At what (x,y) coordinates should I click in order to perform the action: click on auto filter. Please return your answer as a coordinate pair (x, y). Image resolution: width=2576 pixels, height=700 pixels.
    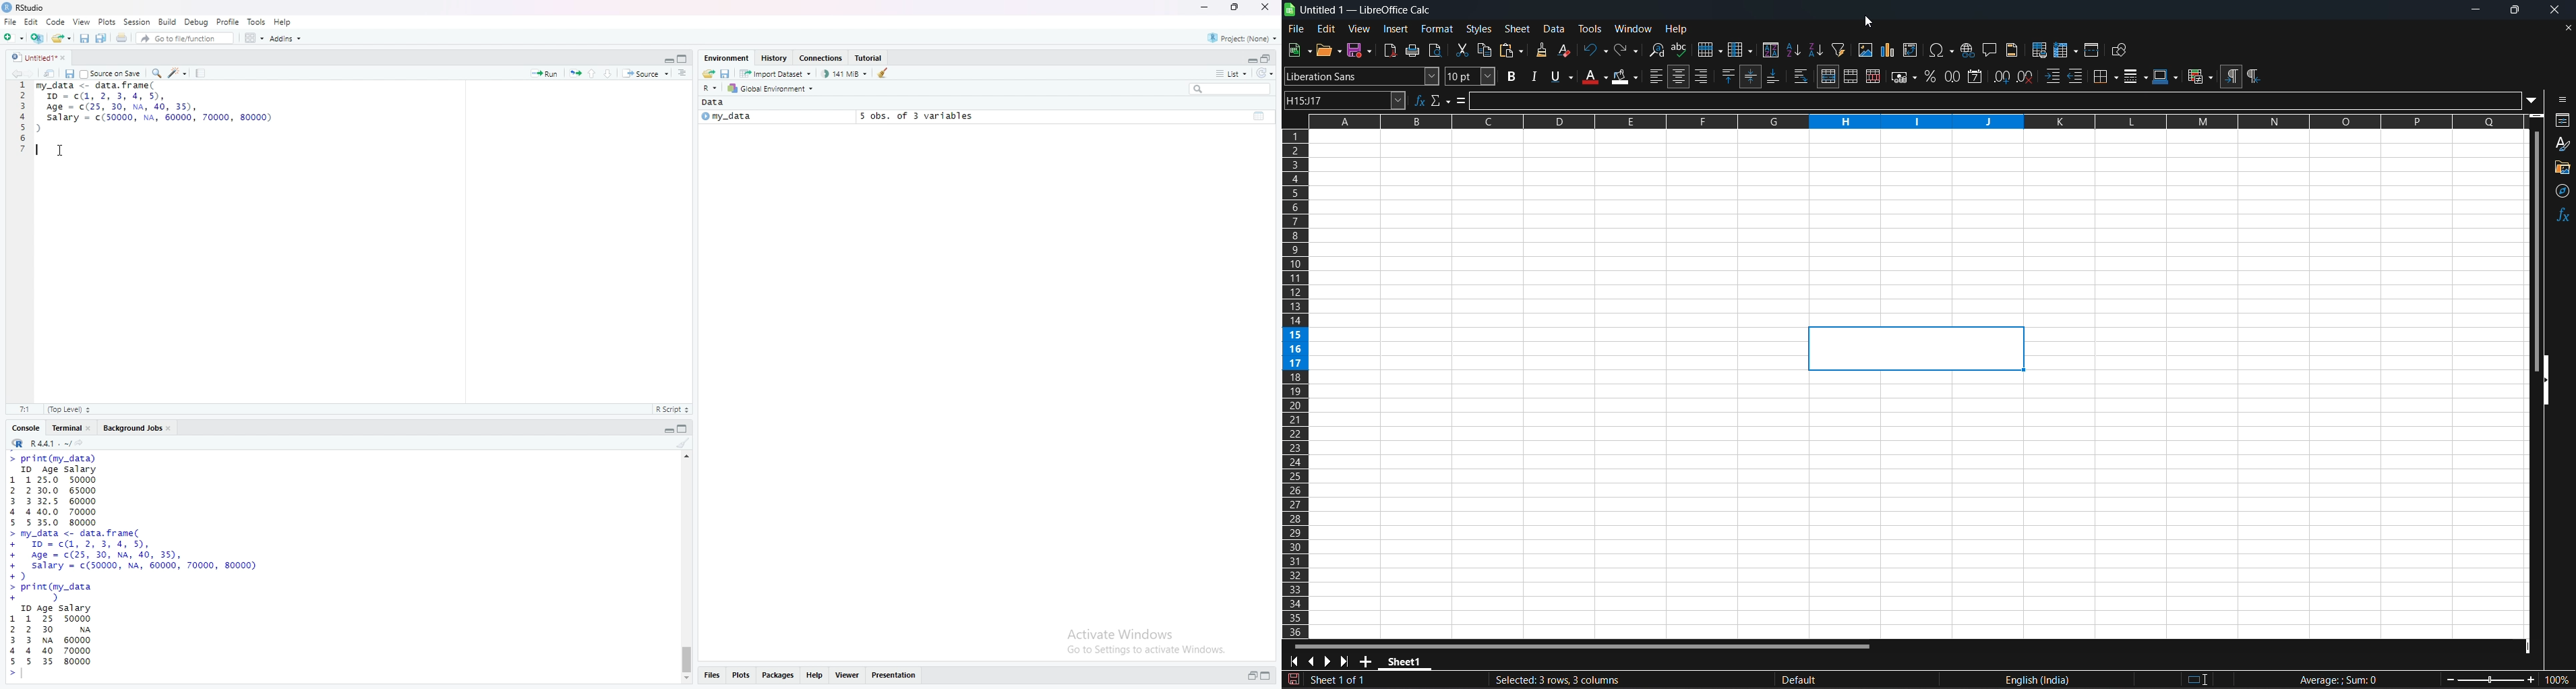
    Looking at the image, I should click on (1840, 49).